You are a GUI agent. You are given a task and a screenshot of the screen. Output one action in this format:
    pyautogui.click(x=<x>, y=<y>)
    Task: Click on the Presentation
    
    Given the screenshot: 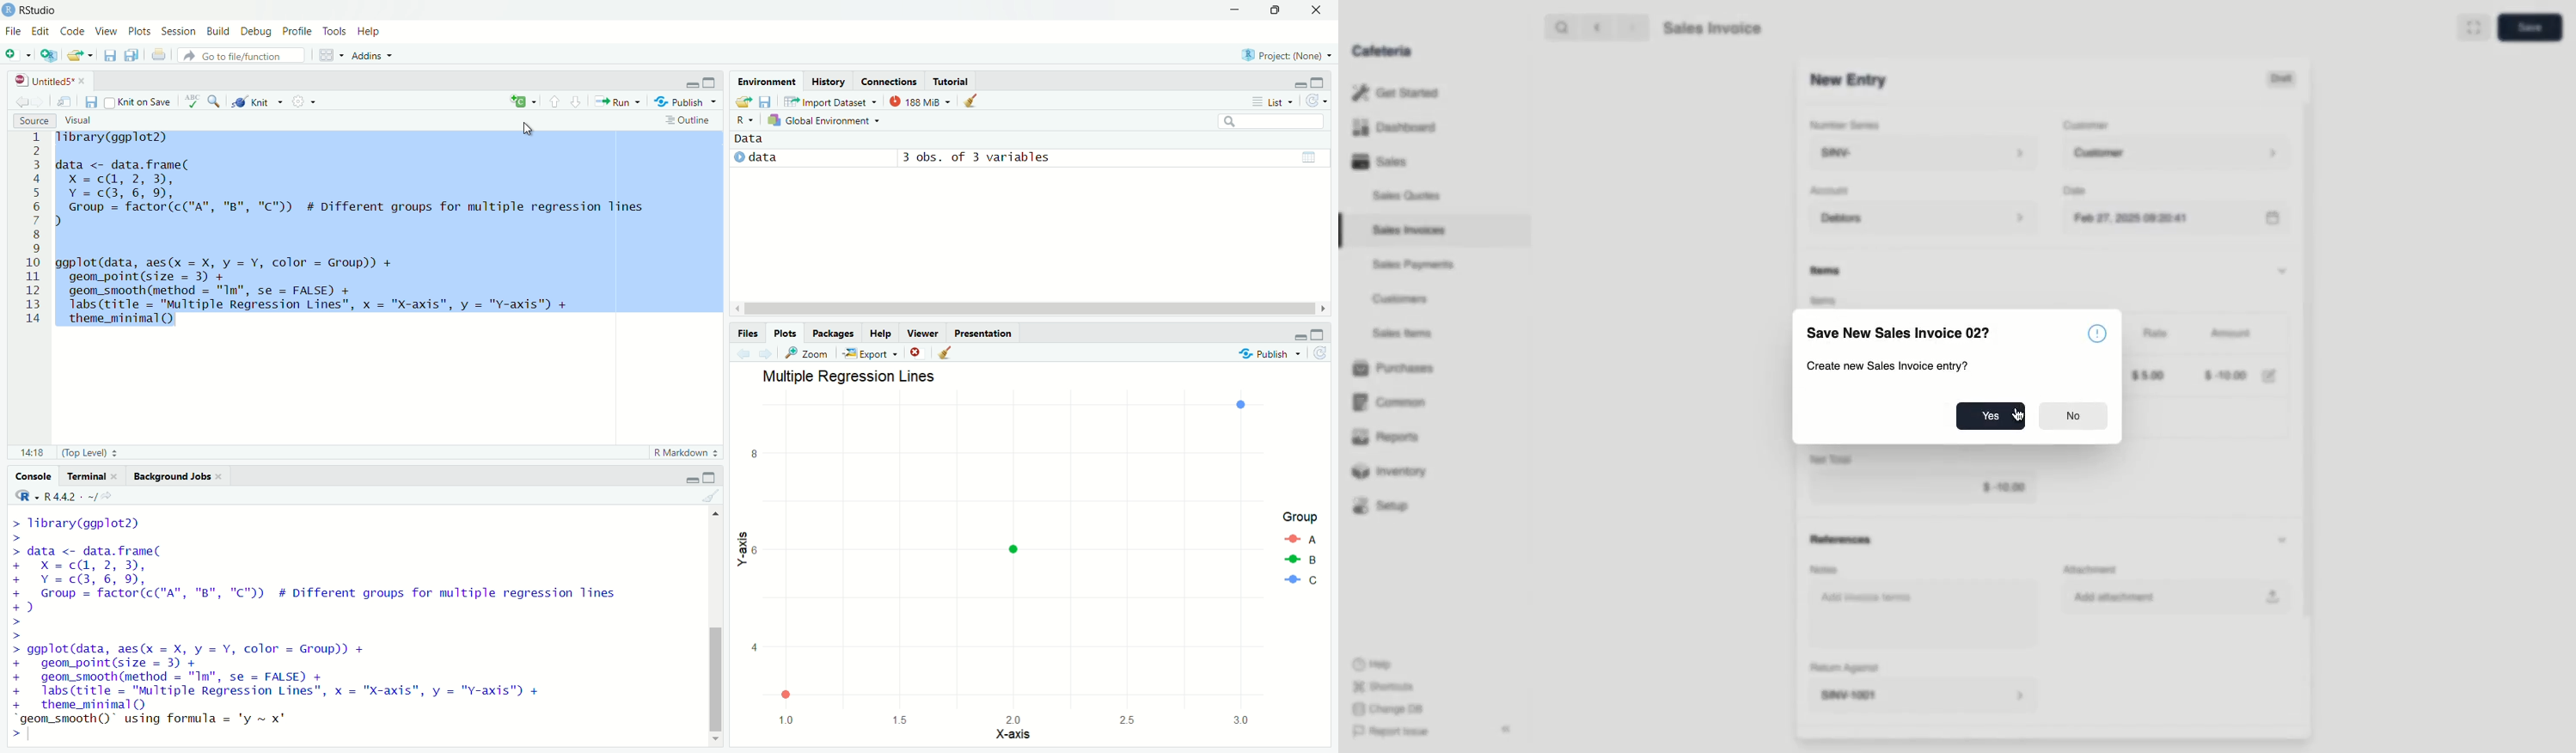 What is the action you would take?
    pyautogui.click(x=986, y=333)
    